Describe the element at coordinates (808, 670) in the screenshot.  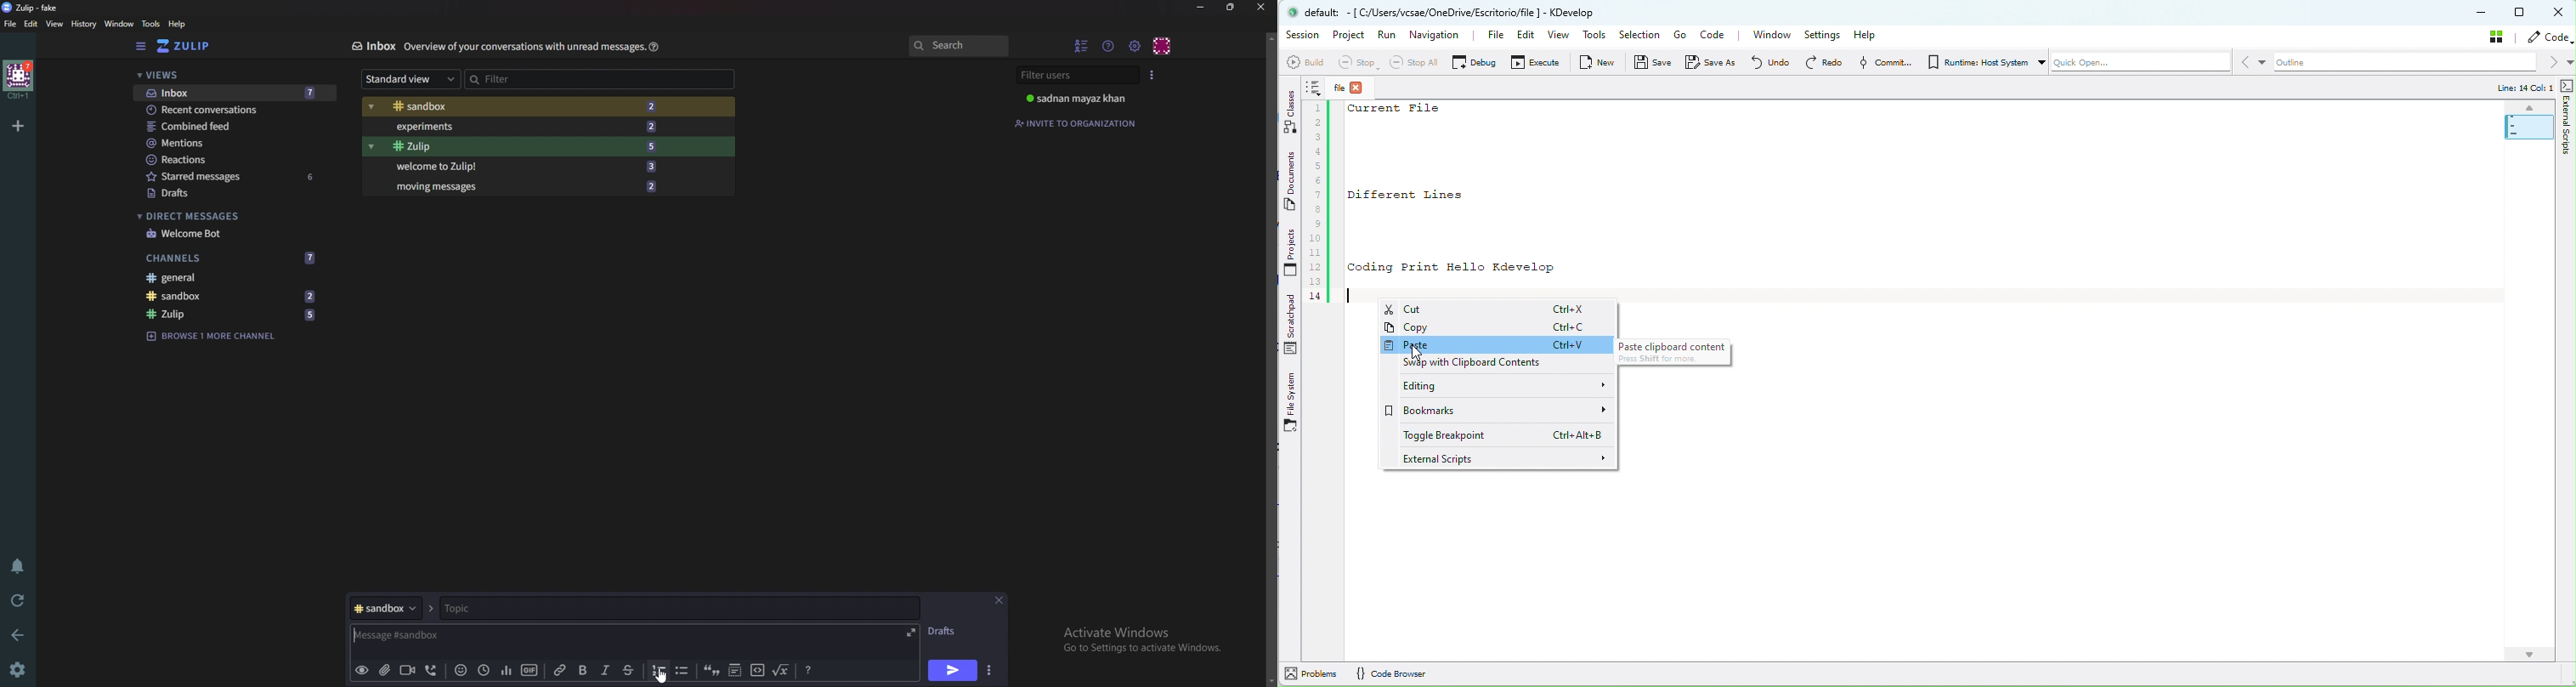
I see `Message formatting` at that location.